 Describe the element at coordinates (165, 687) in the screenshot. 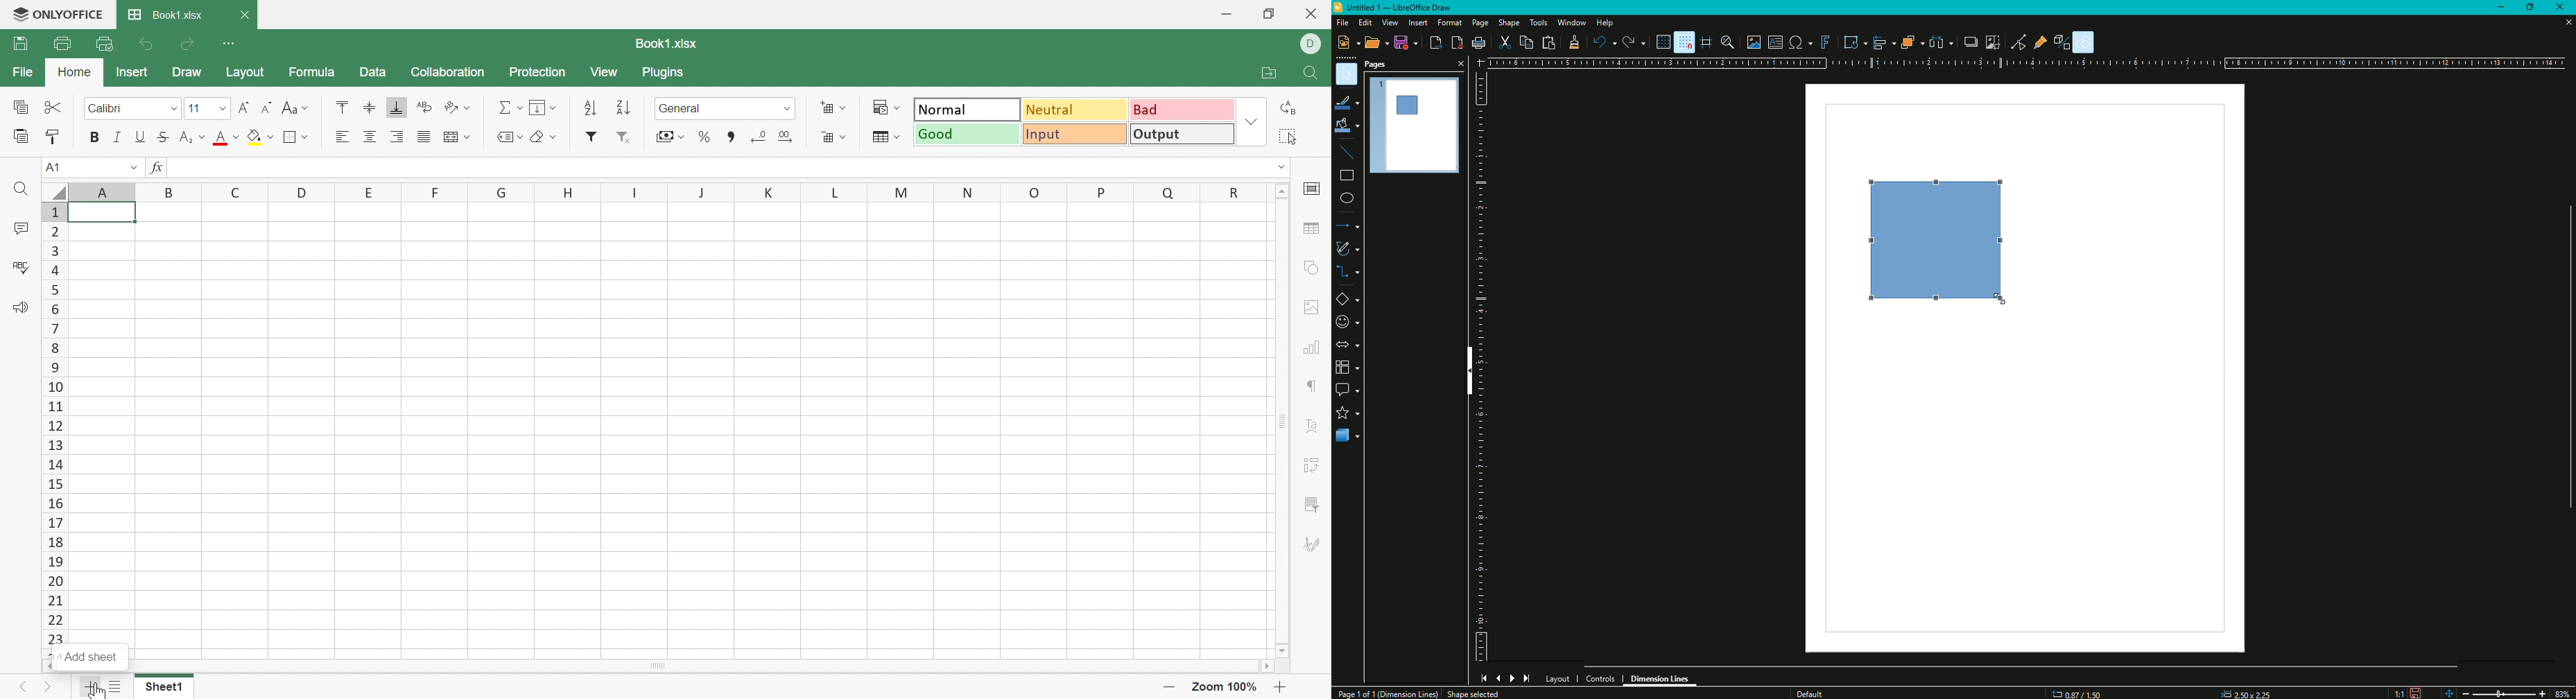

I see `Sheet1` at that location.